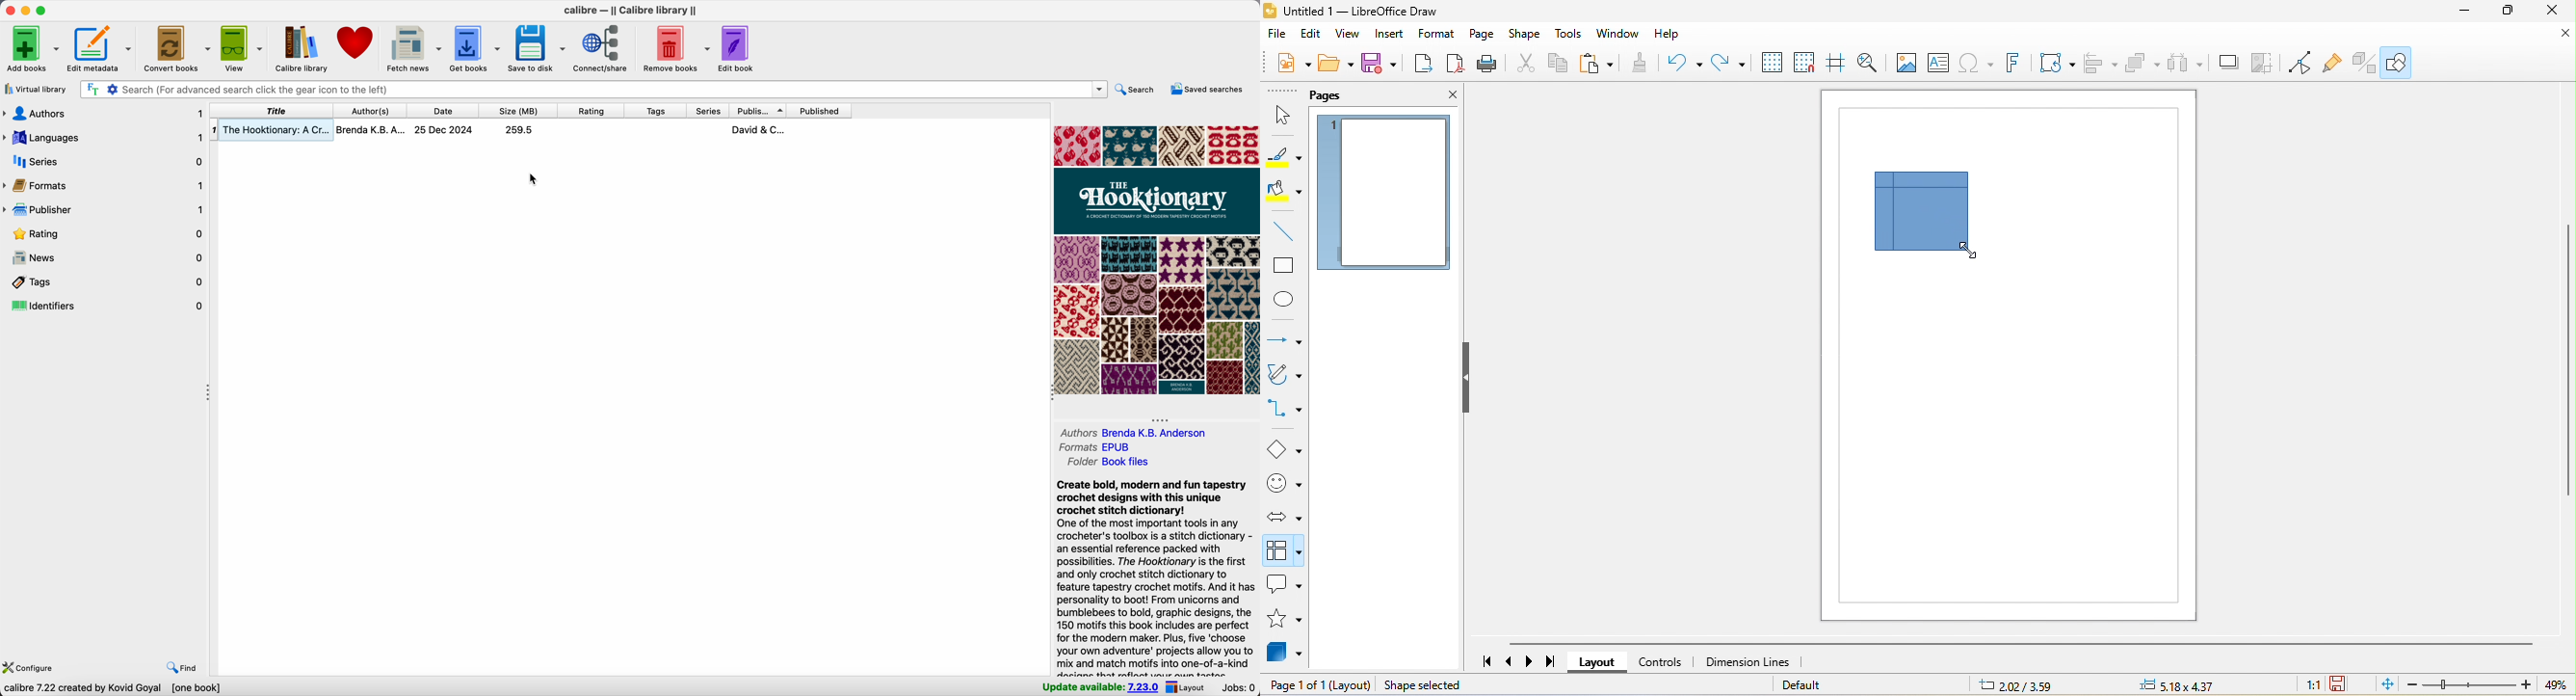  I want to click on edit book, so click(739, 48).